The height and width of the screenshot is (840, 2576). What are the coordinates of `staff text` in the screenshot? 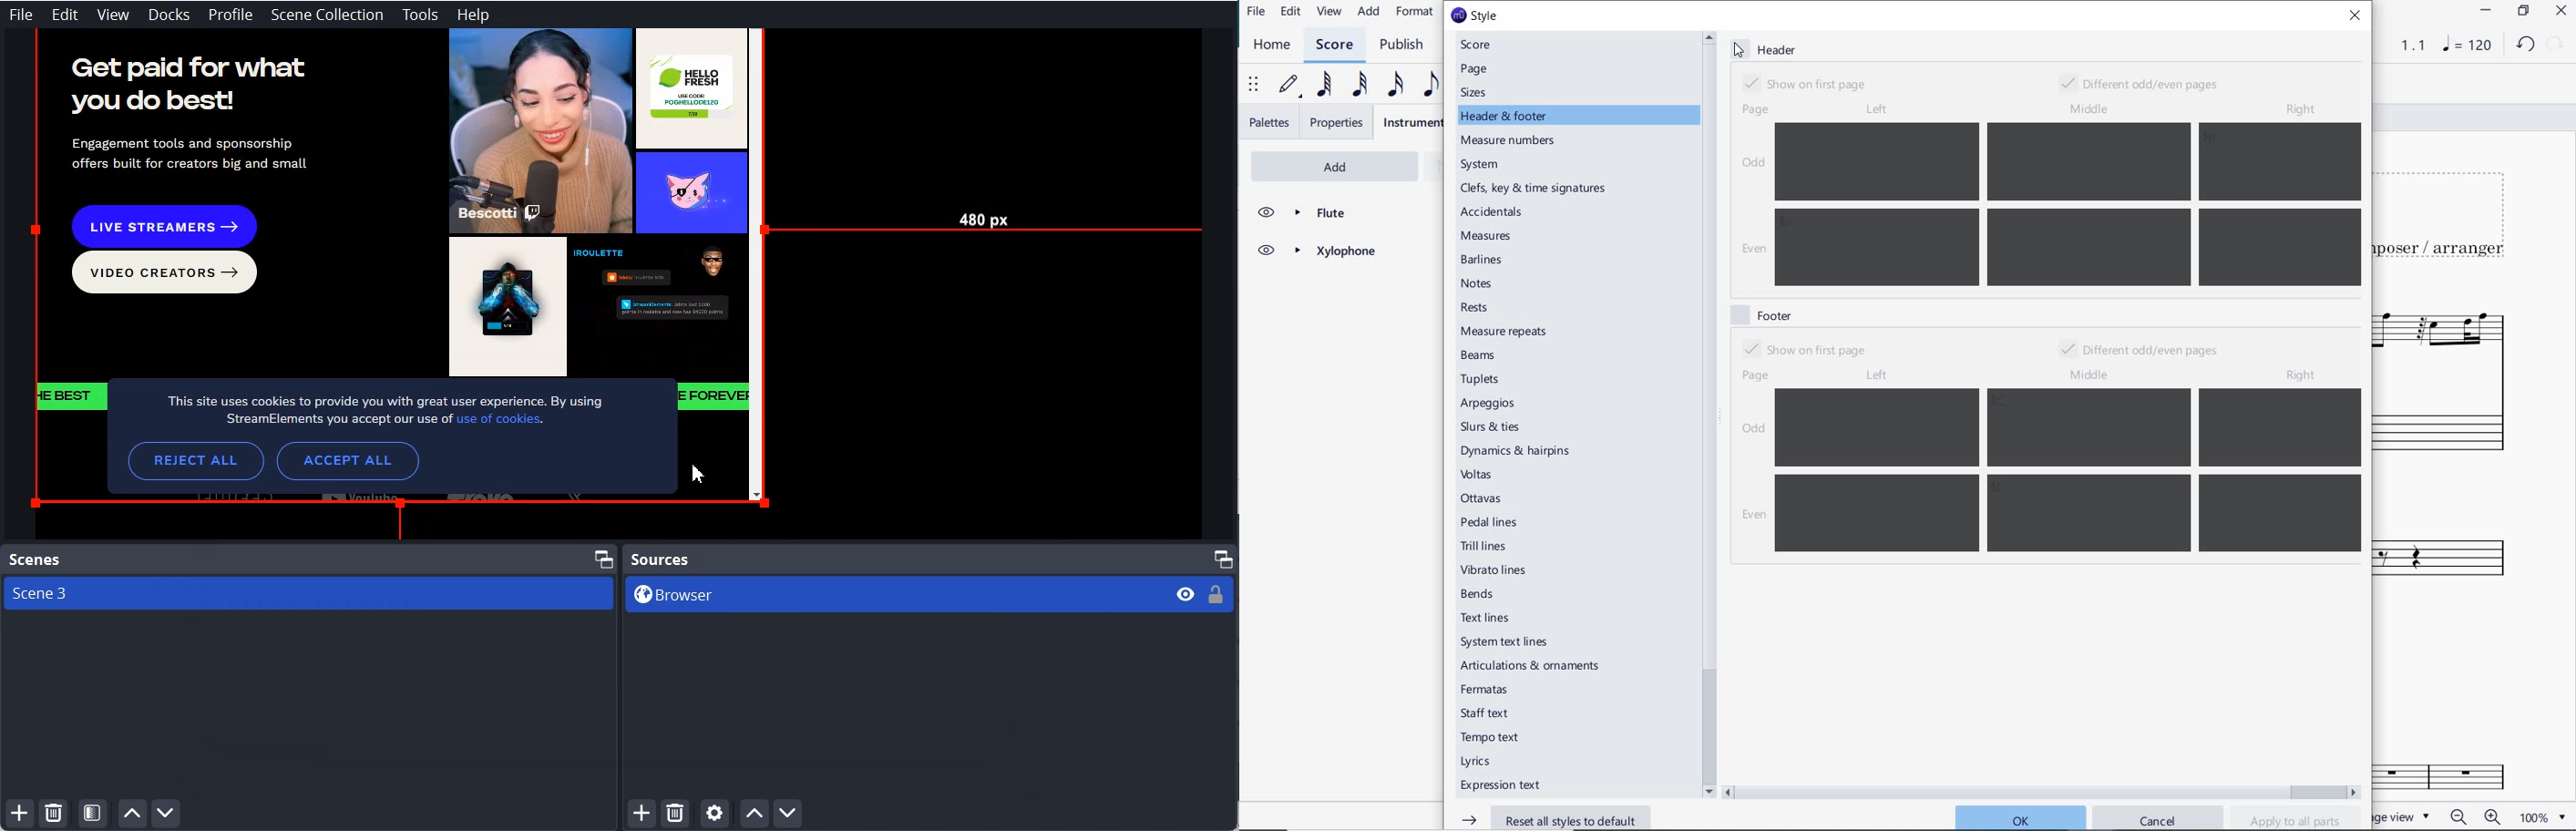 It's located at (1486, 713).